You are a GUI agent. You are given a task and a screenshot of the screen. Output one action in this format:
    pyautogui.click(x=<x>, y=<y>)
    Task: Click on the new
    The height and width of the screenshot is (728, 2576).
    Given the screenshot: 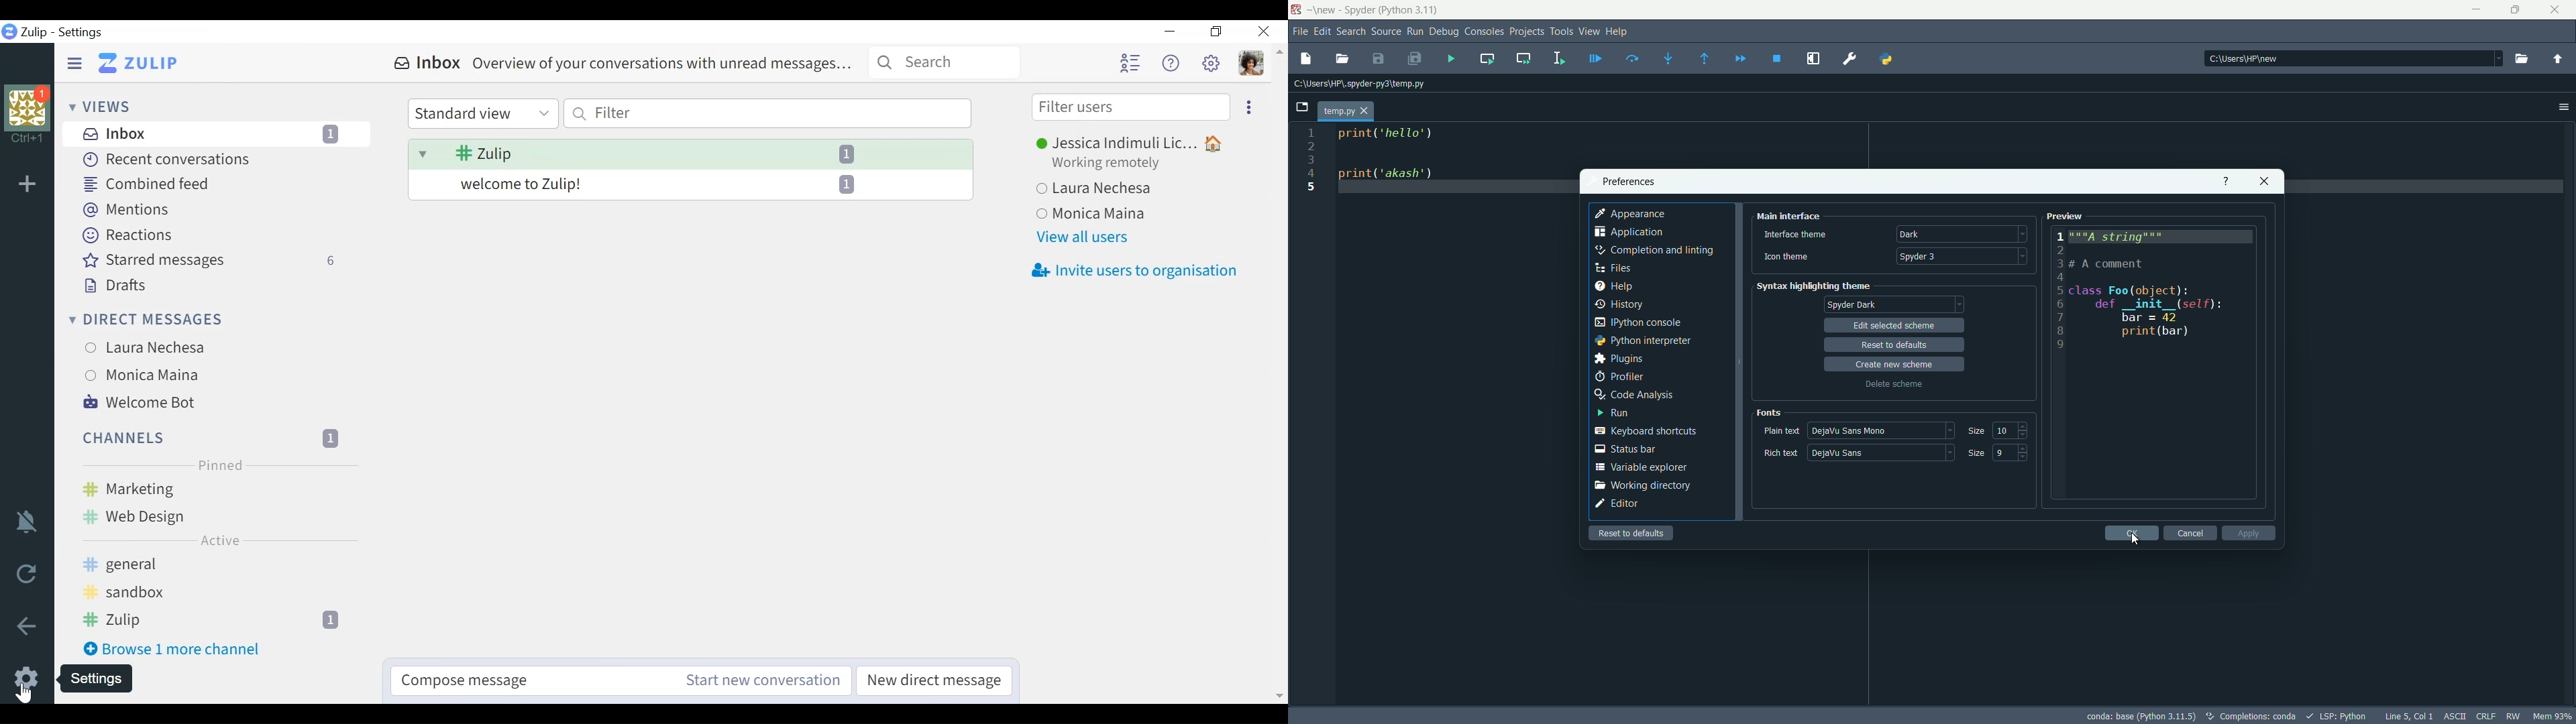 What is the action you would take?
    pyautogui.click(x=1324, y=12)
    